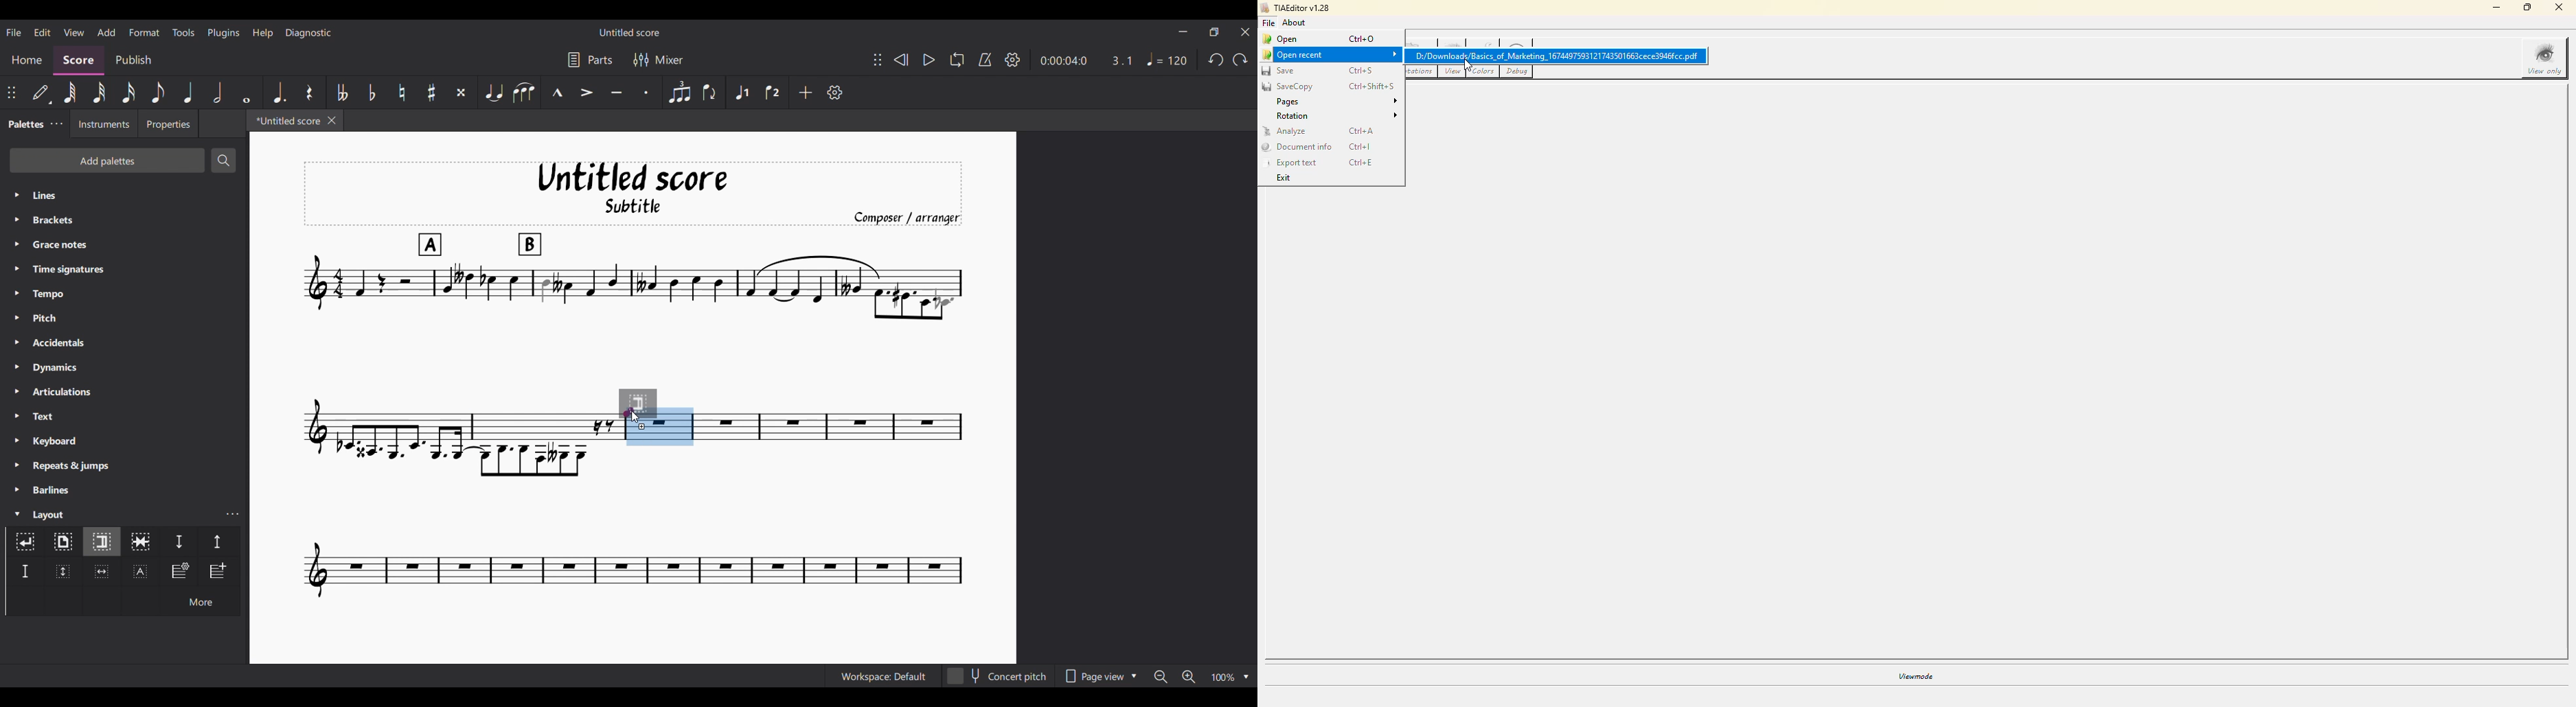 This screenshot has width=2576, height=728. What do you see at coordinates (459, 417) in the screenshot?
I see `Current score` at bounding box center [459, 417].